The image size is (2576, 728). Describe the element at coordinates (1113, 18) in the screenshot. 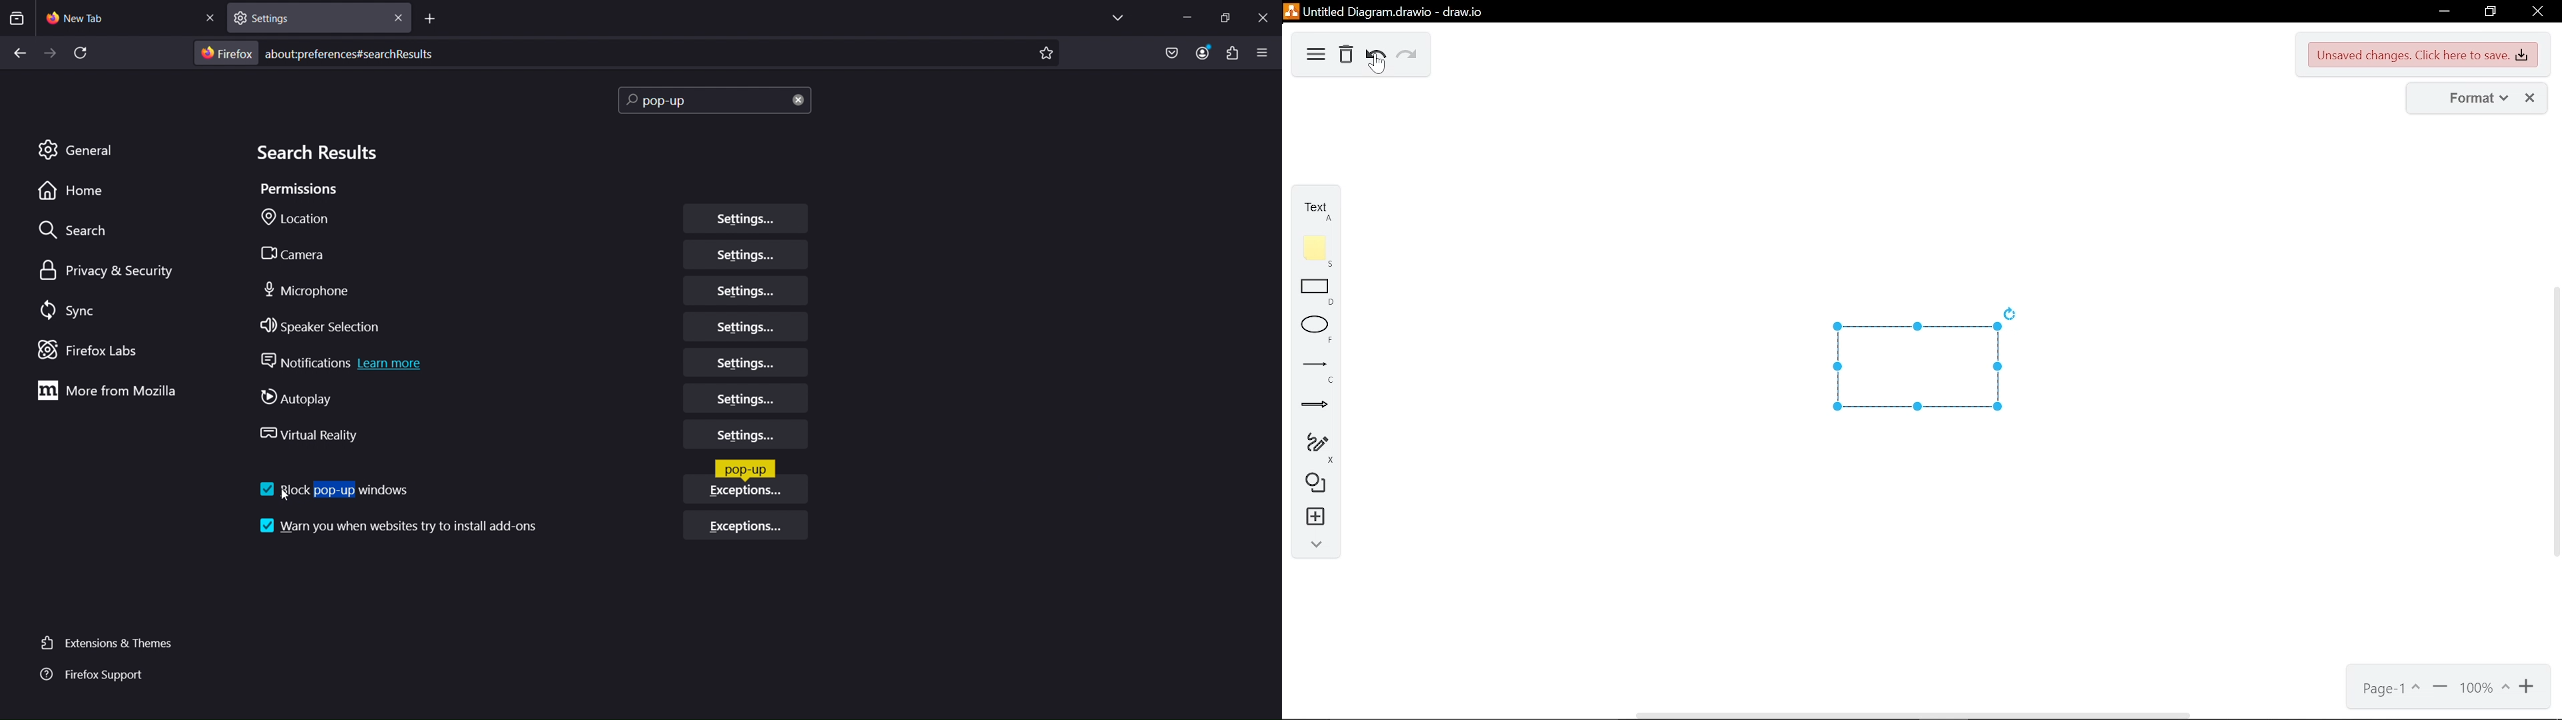

I see `List all tabs` at that location.